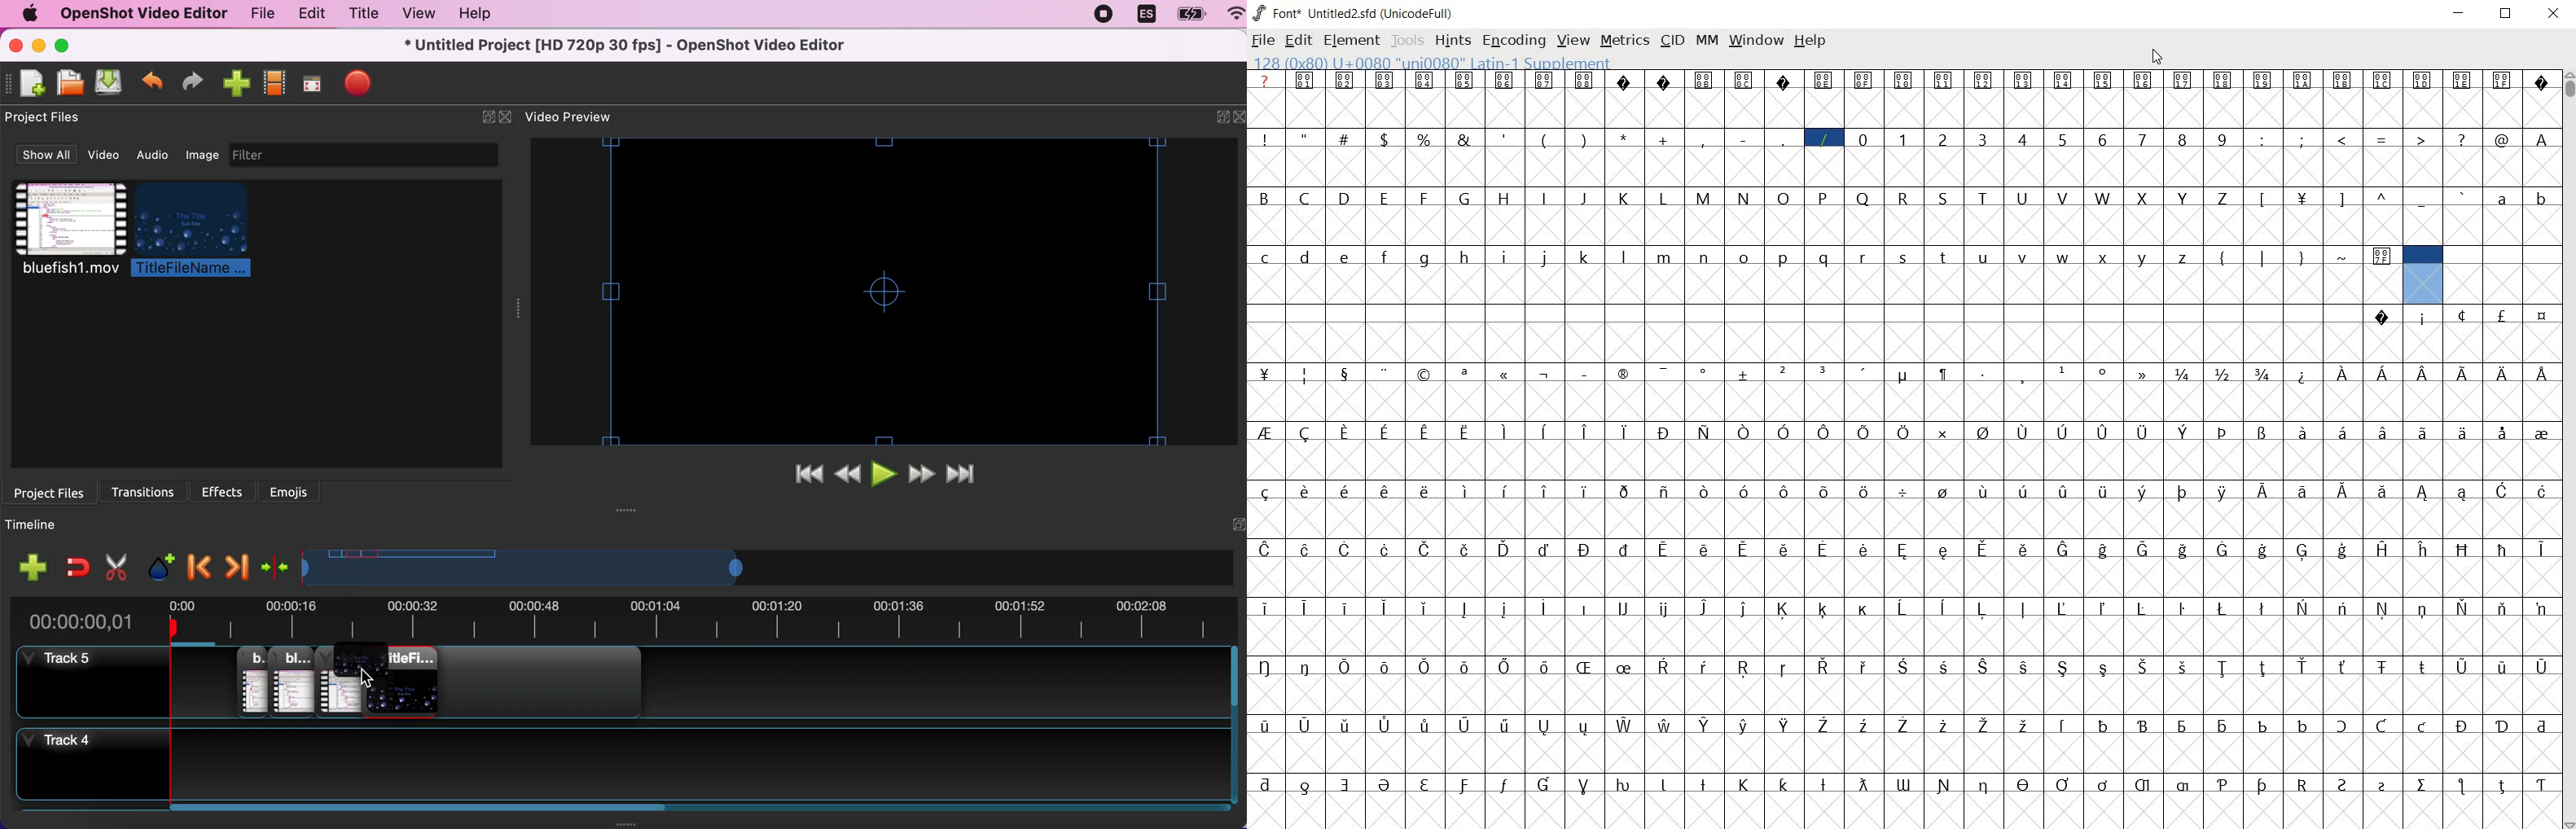 The height and width of the screenshot is (840, 2576). Describe the element at coordinates (2185, 81) in the screenshot. I see `Symbol` at that location.